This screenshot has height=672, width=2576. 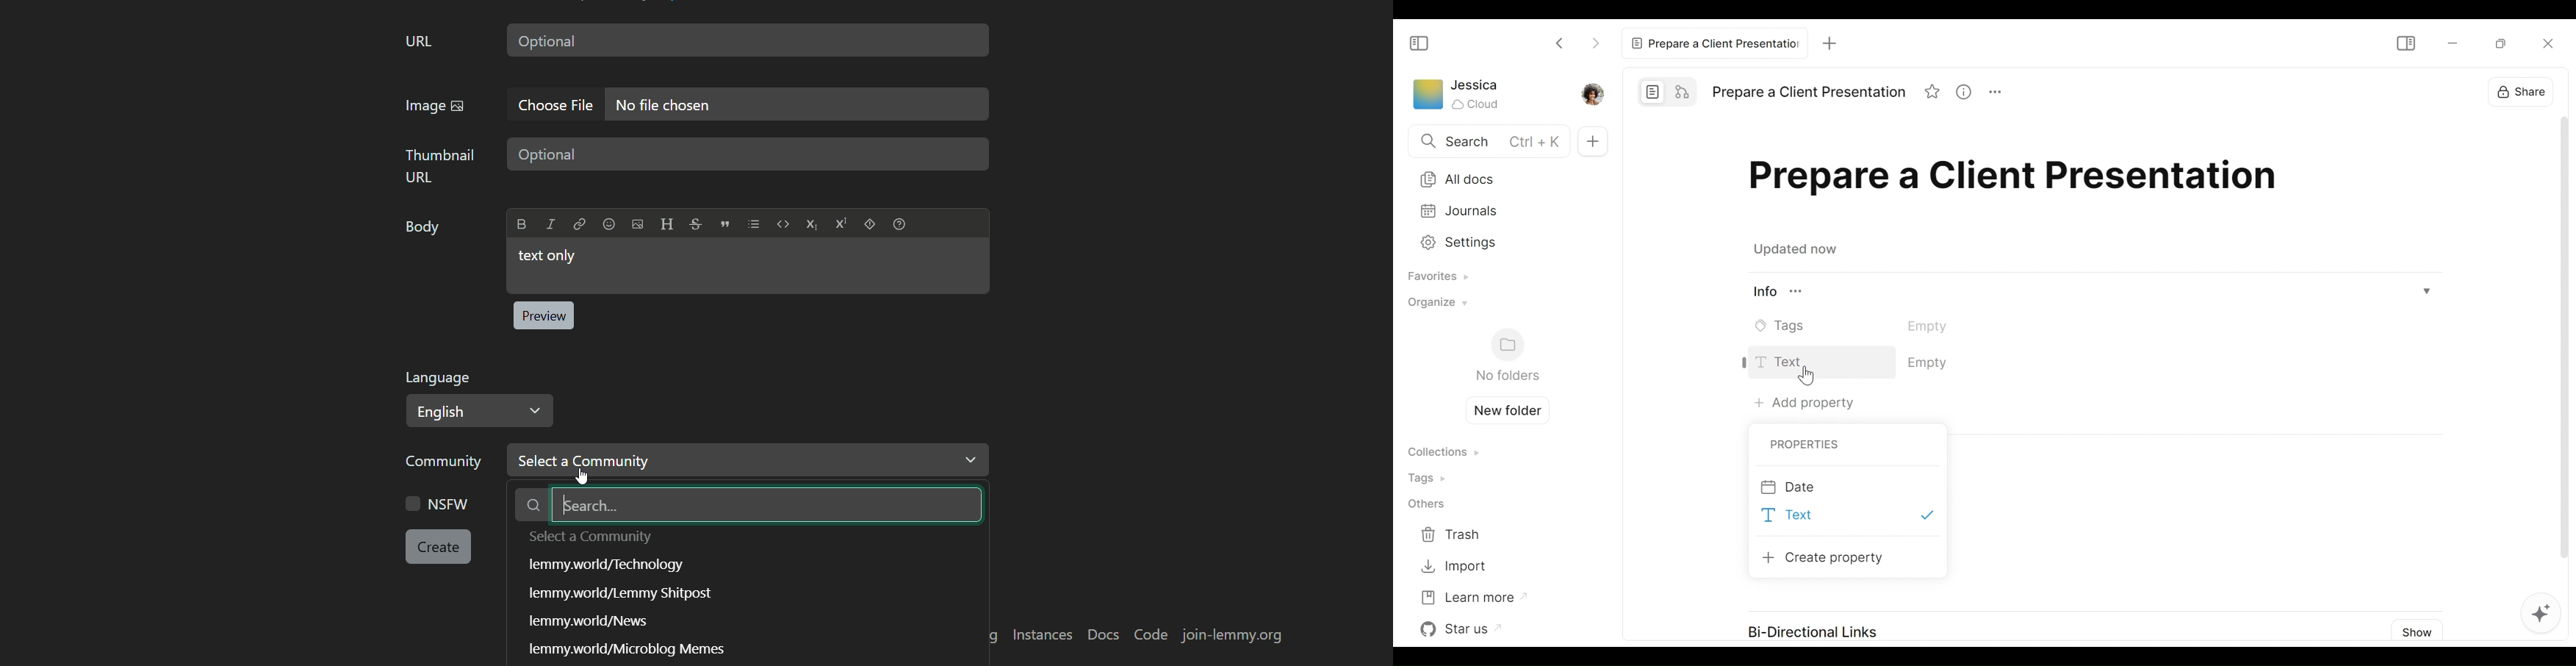 I want to click on Title, so click(x=2019, y=180).